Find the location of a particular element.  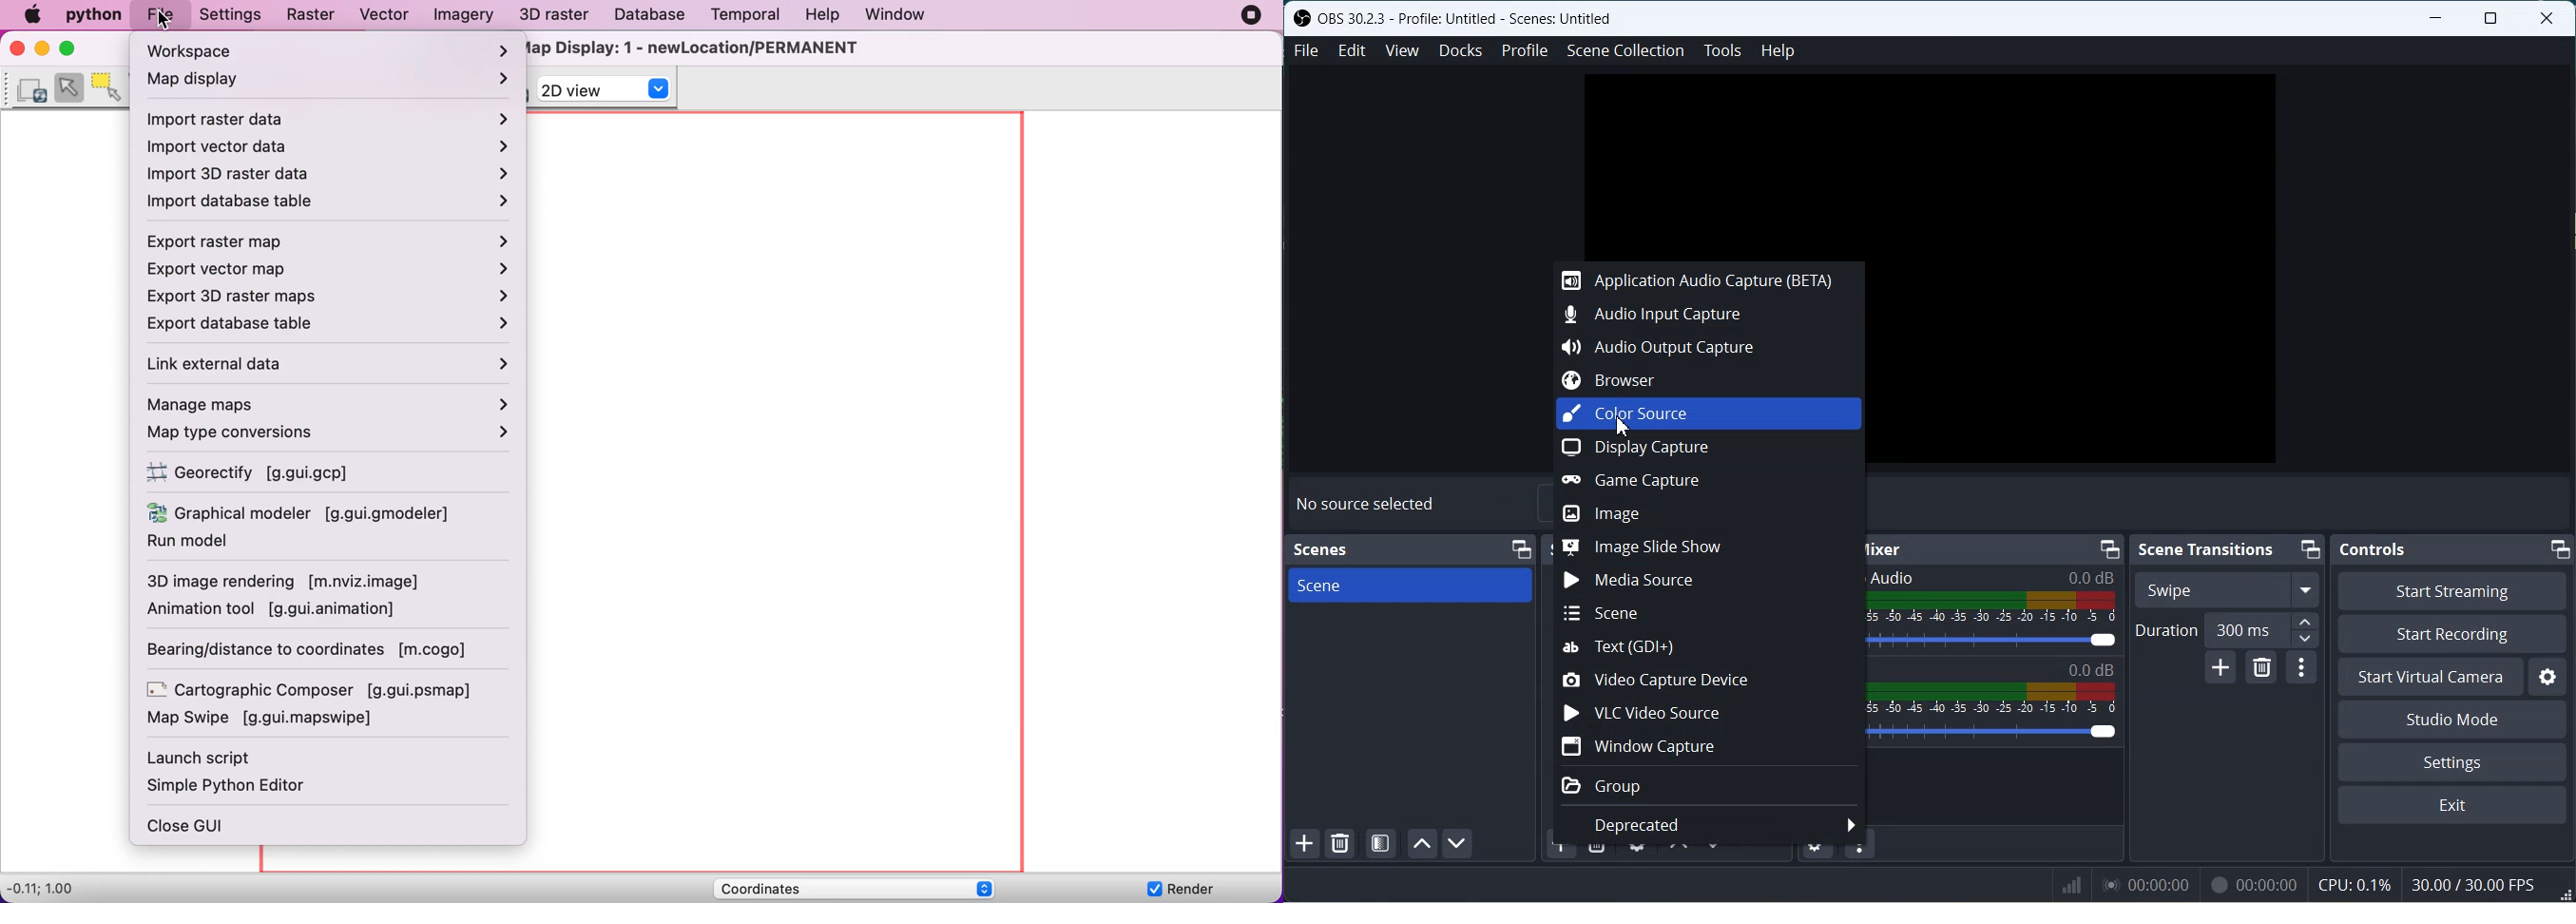

Profile is located at coordinates (1524, 50).